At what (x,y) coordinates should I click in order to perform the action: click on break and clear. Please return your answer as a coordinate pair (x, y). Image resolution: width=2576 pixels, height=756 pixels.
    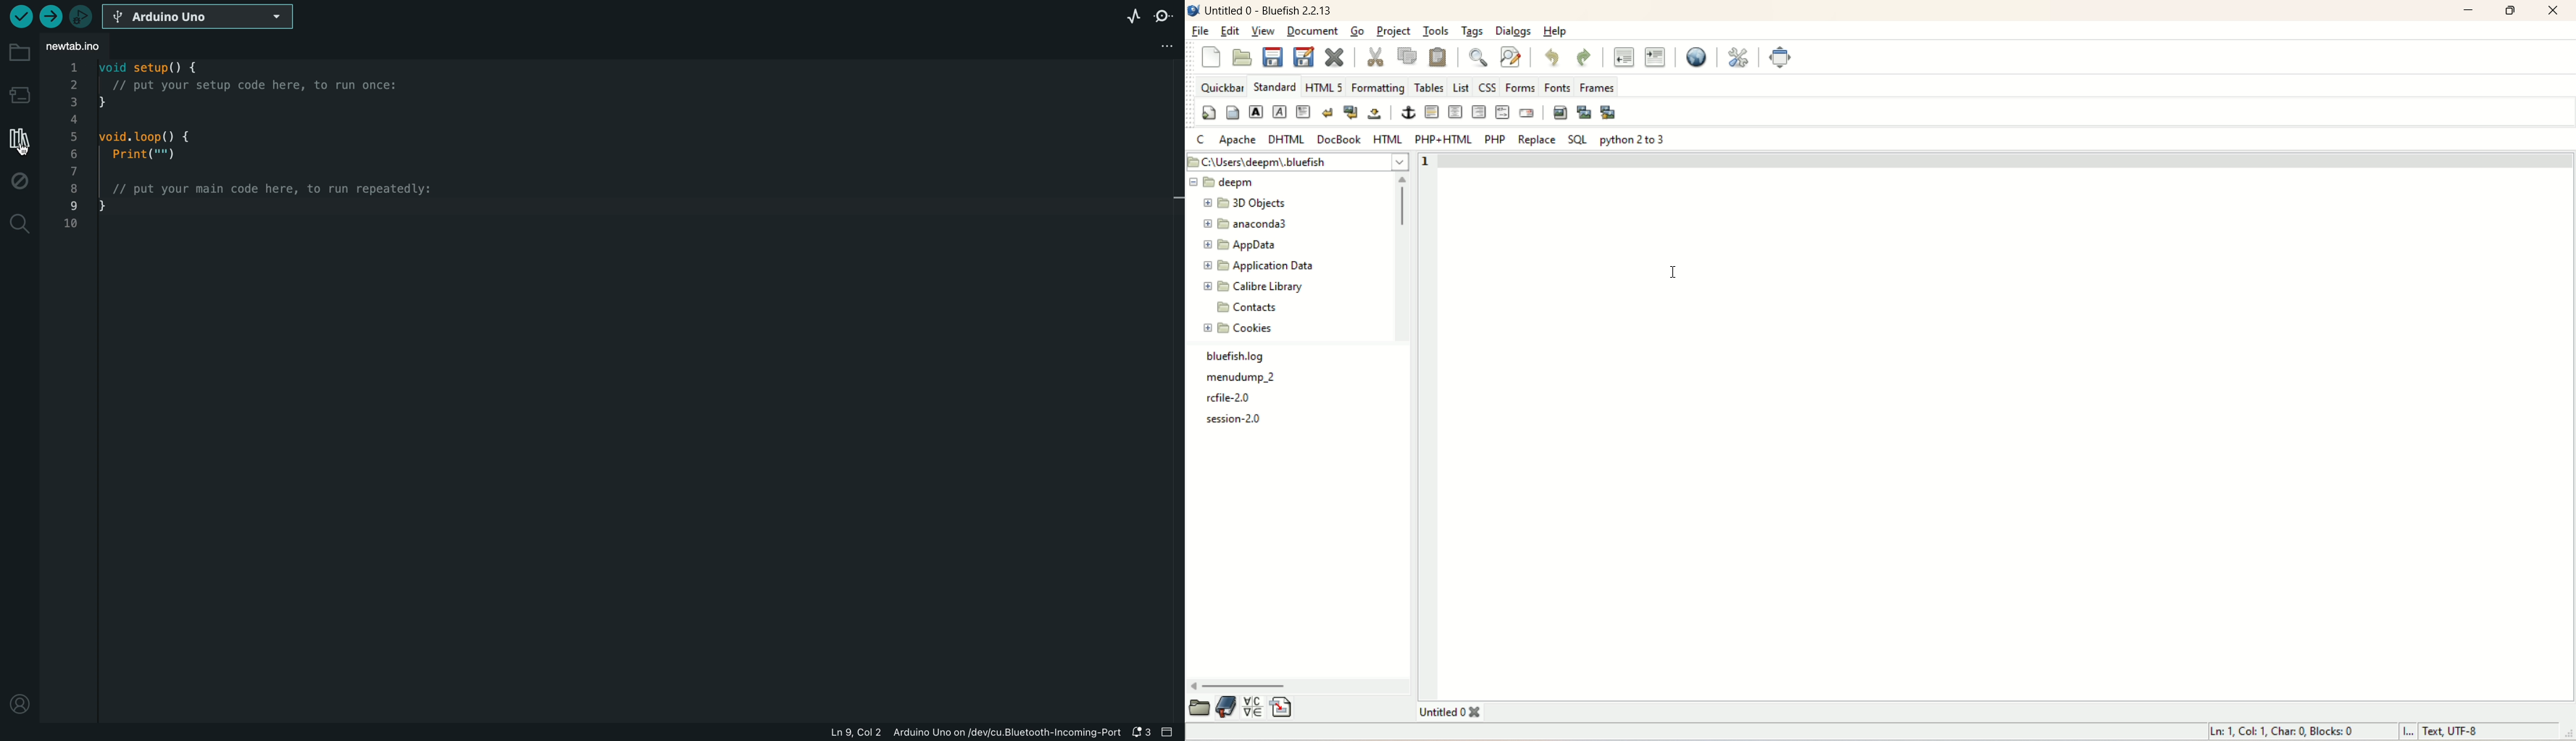
    Looking at the image, I should click on (1352, 112).